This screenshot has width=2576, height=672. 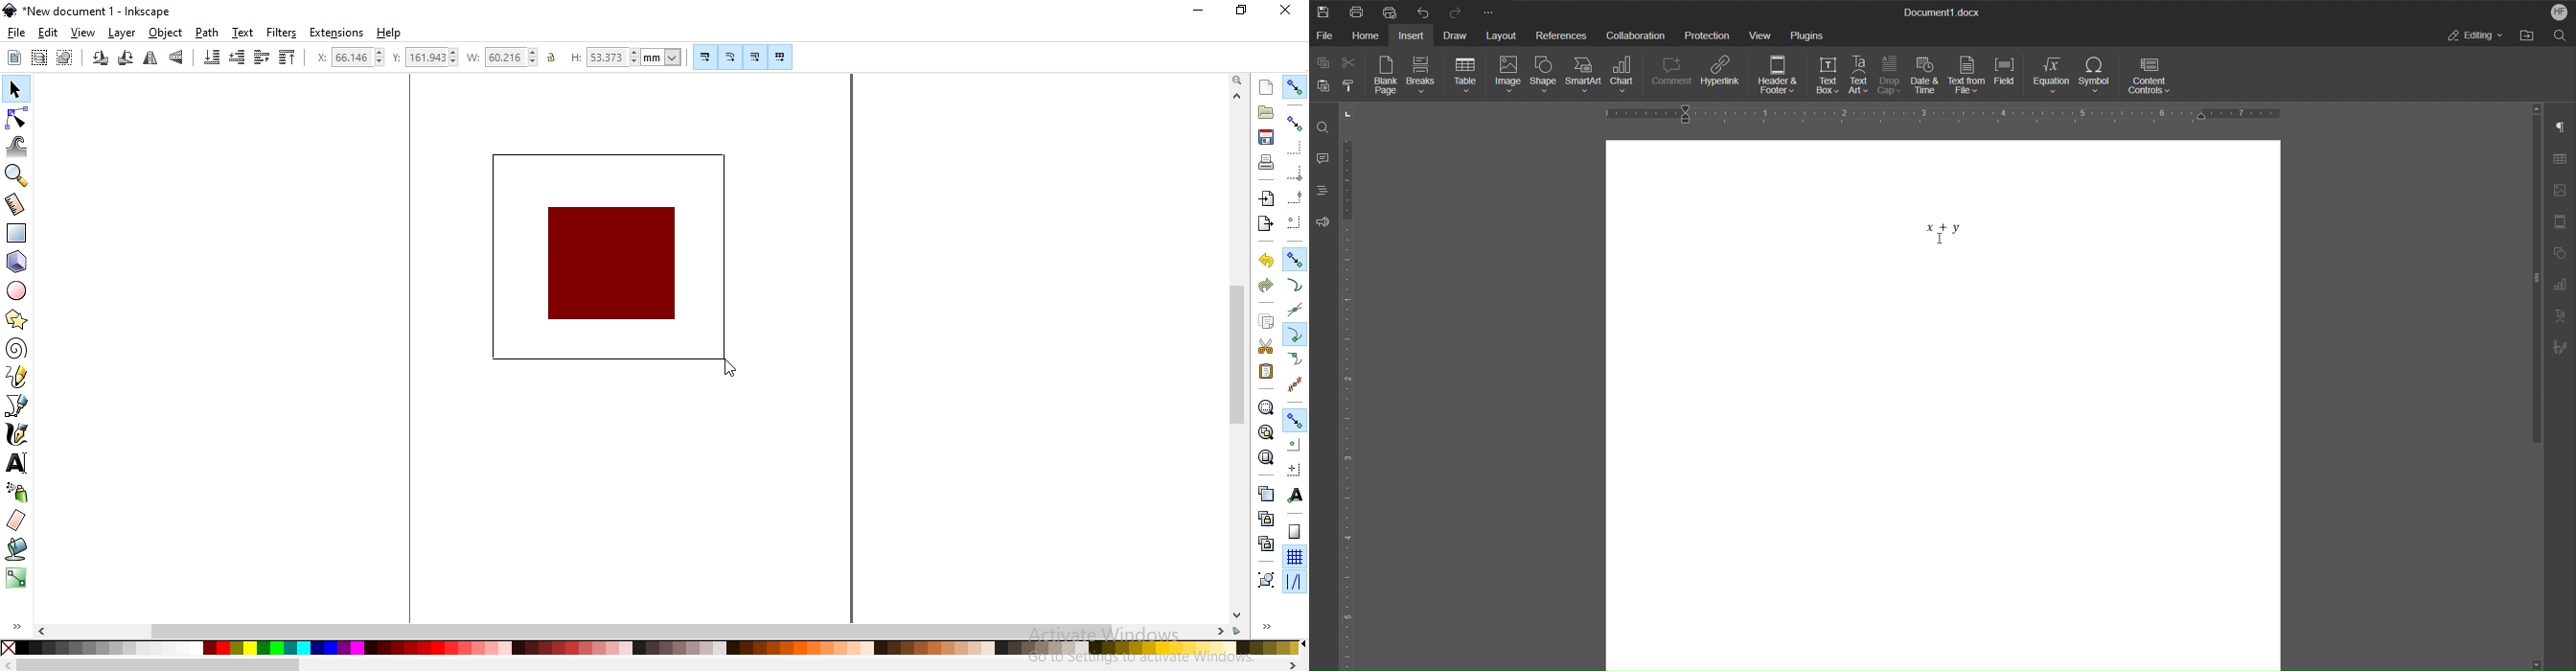 What do you see at coordinates (339, 32) in the screenshot?
I see `extensions` at bounding box center [339, 32].